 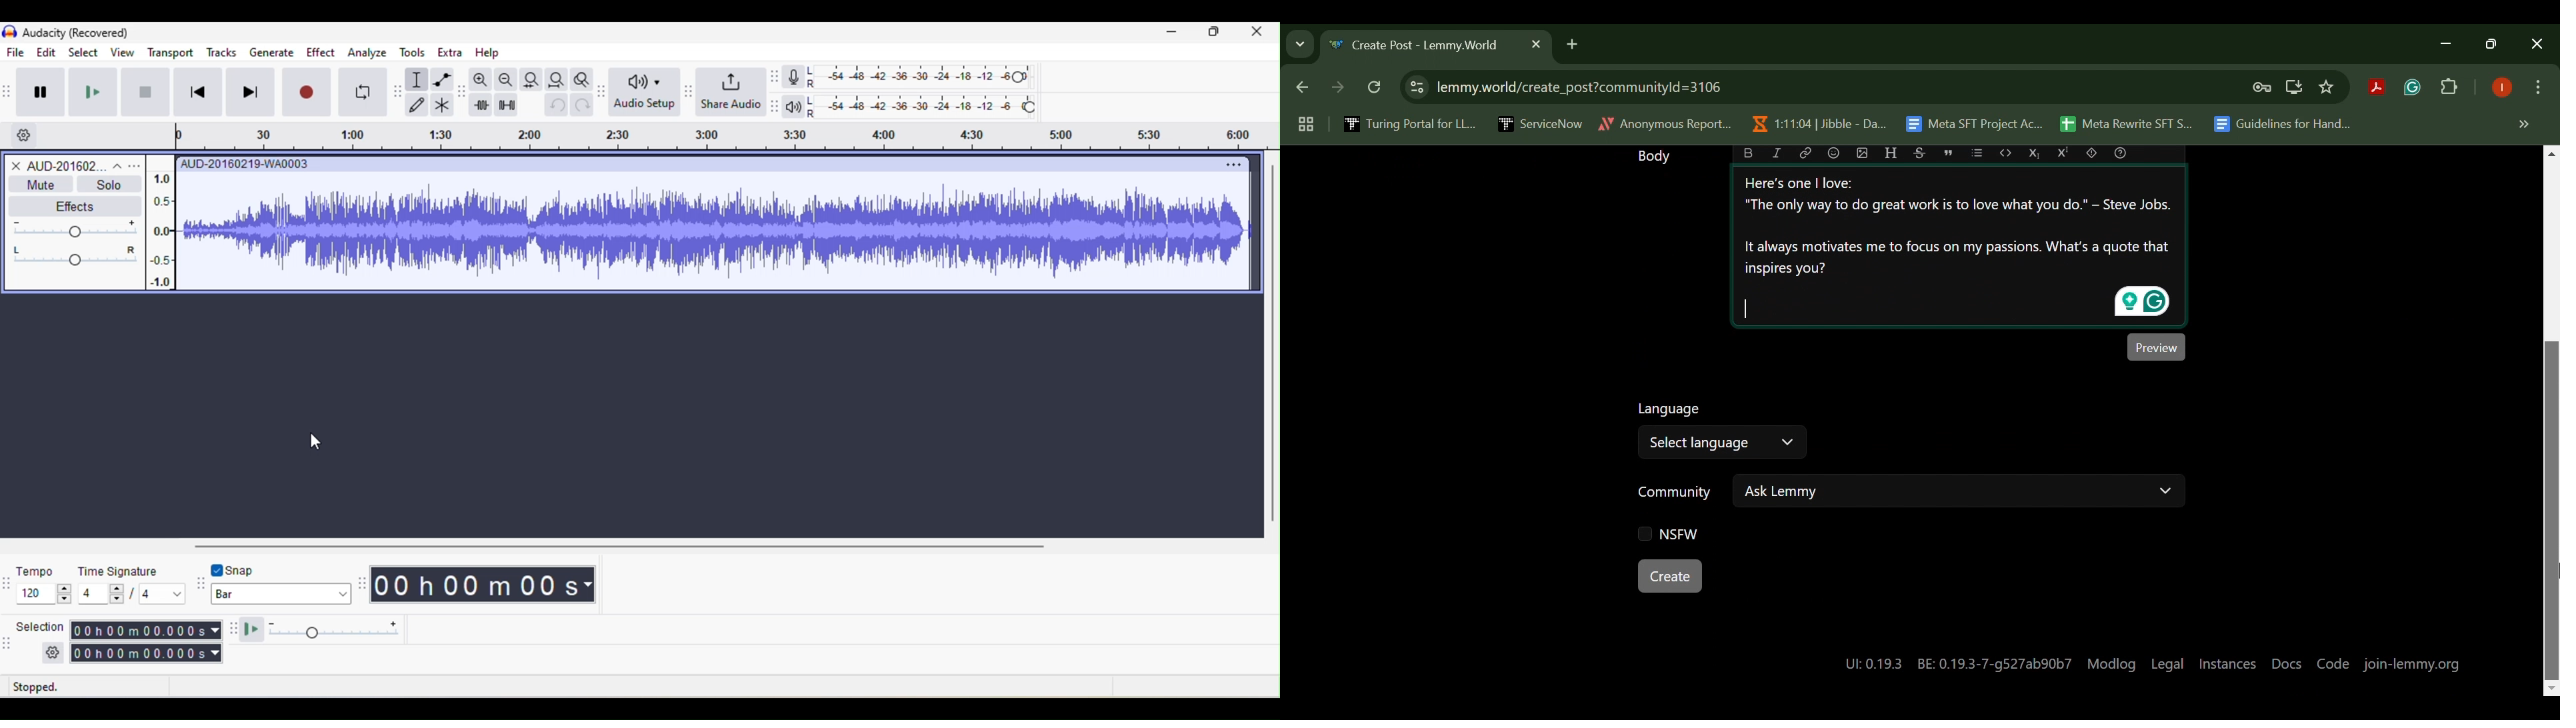 I want to click on audacity time toolbar, so click(x=361, y=584).